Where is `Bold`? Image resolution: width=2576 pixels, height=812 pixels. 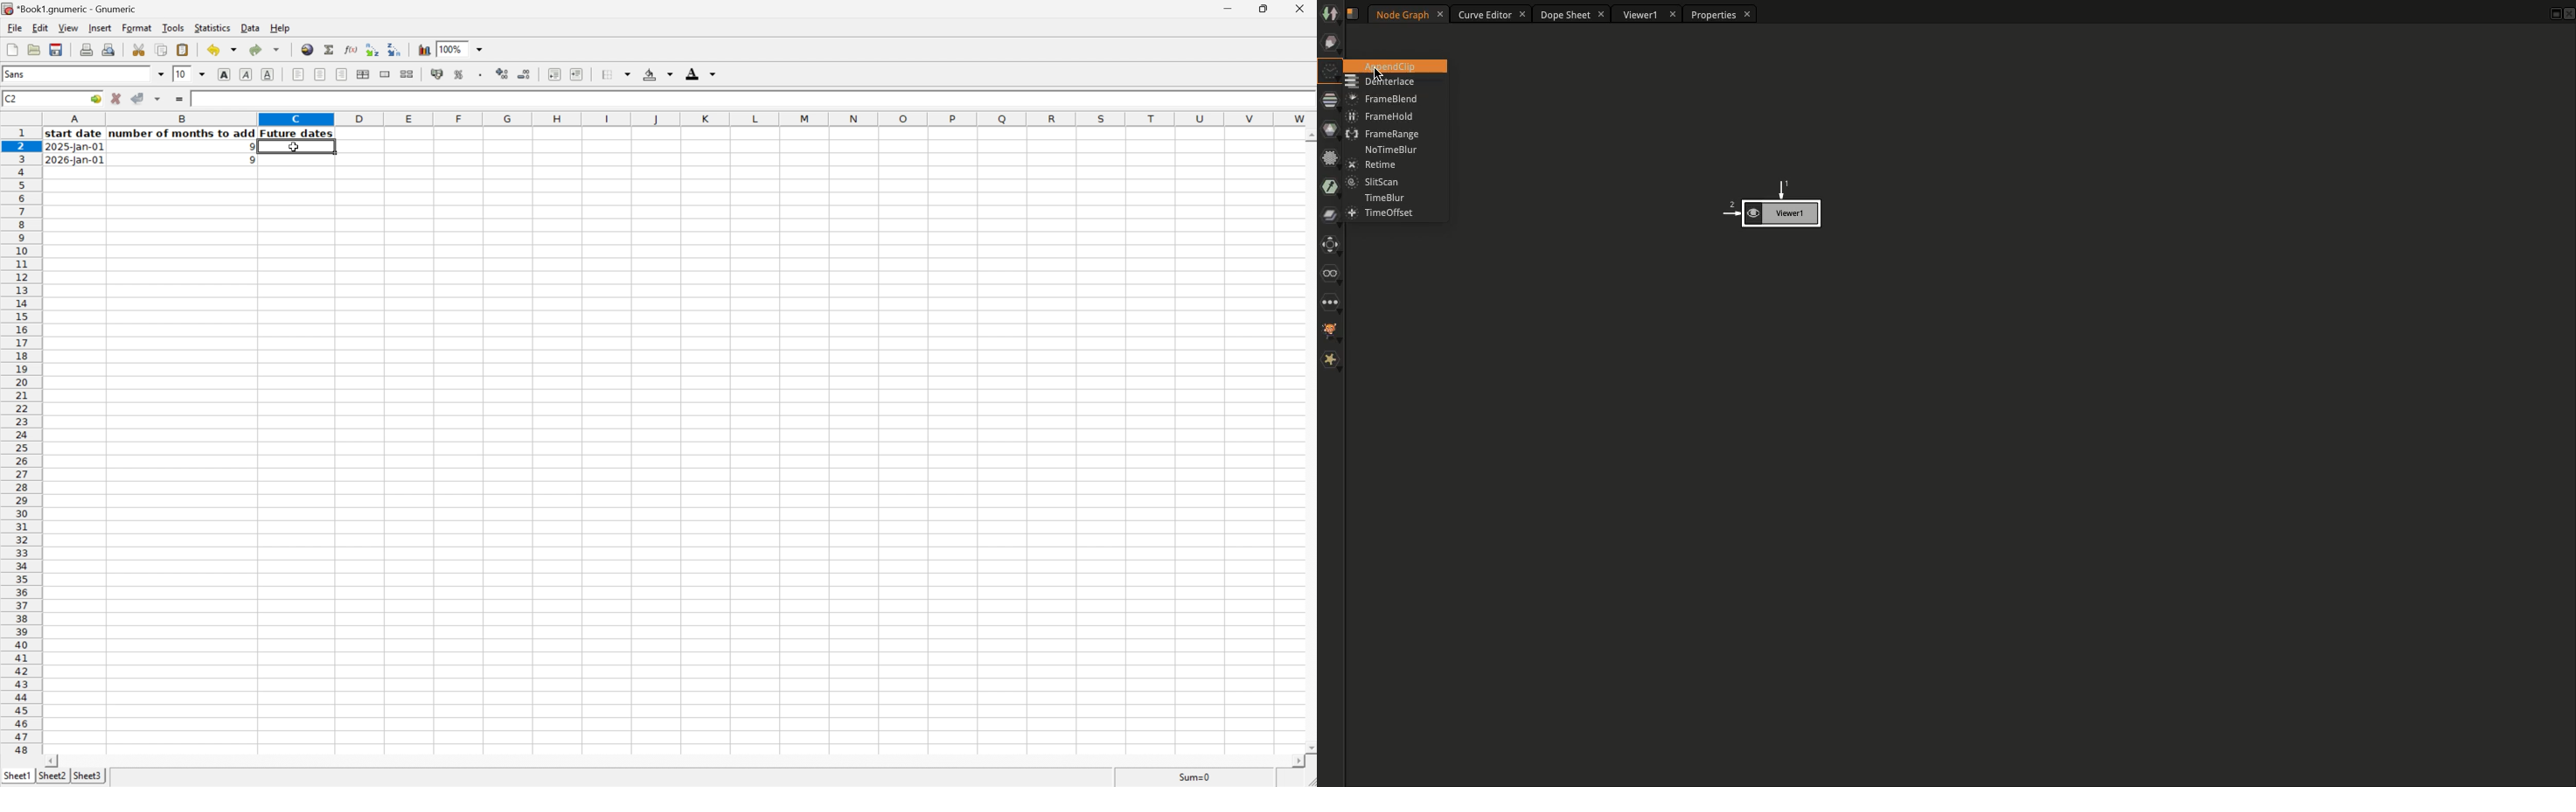 Bold is located at coordinates (225, 75).